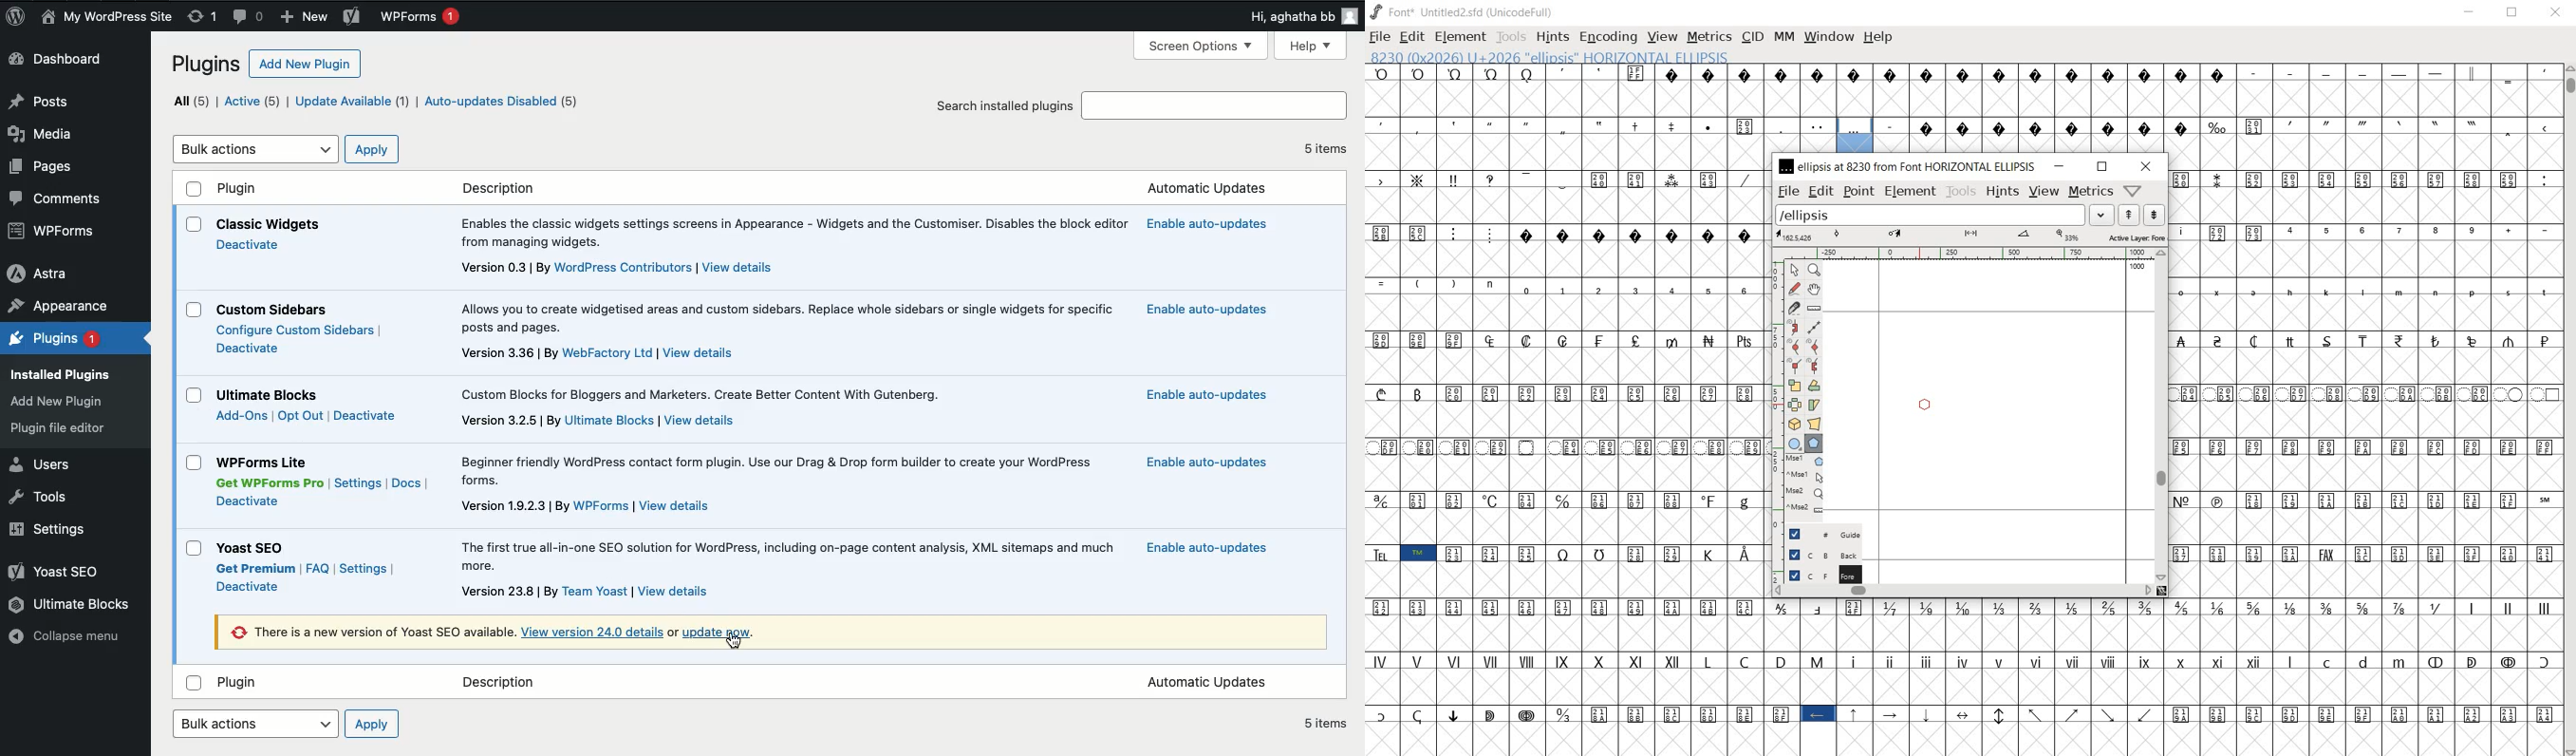  What do you see at coordinates (352, 17) in the screenshot?
I see `Yoast` at bounding box center [352, 17].